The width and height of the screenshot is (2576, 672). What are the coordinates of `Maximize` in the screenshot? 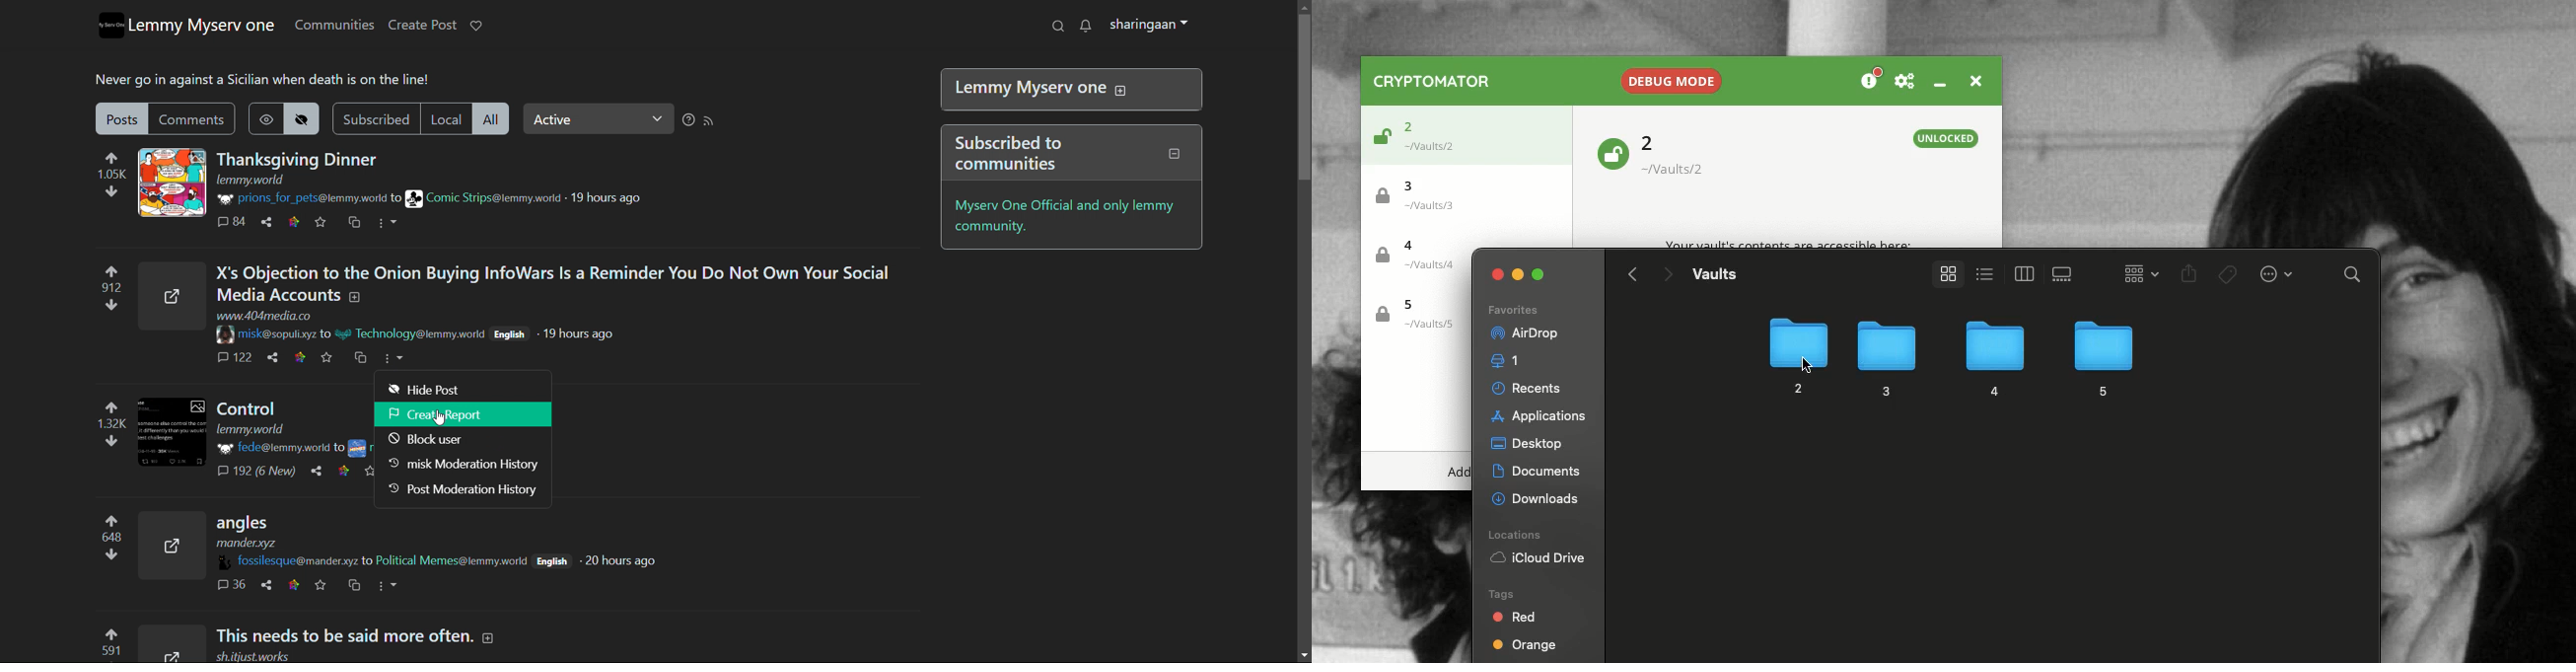 It's located at (1540, 274).